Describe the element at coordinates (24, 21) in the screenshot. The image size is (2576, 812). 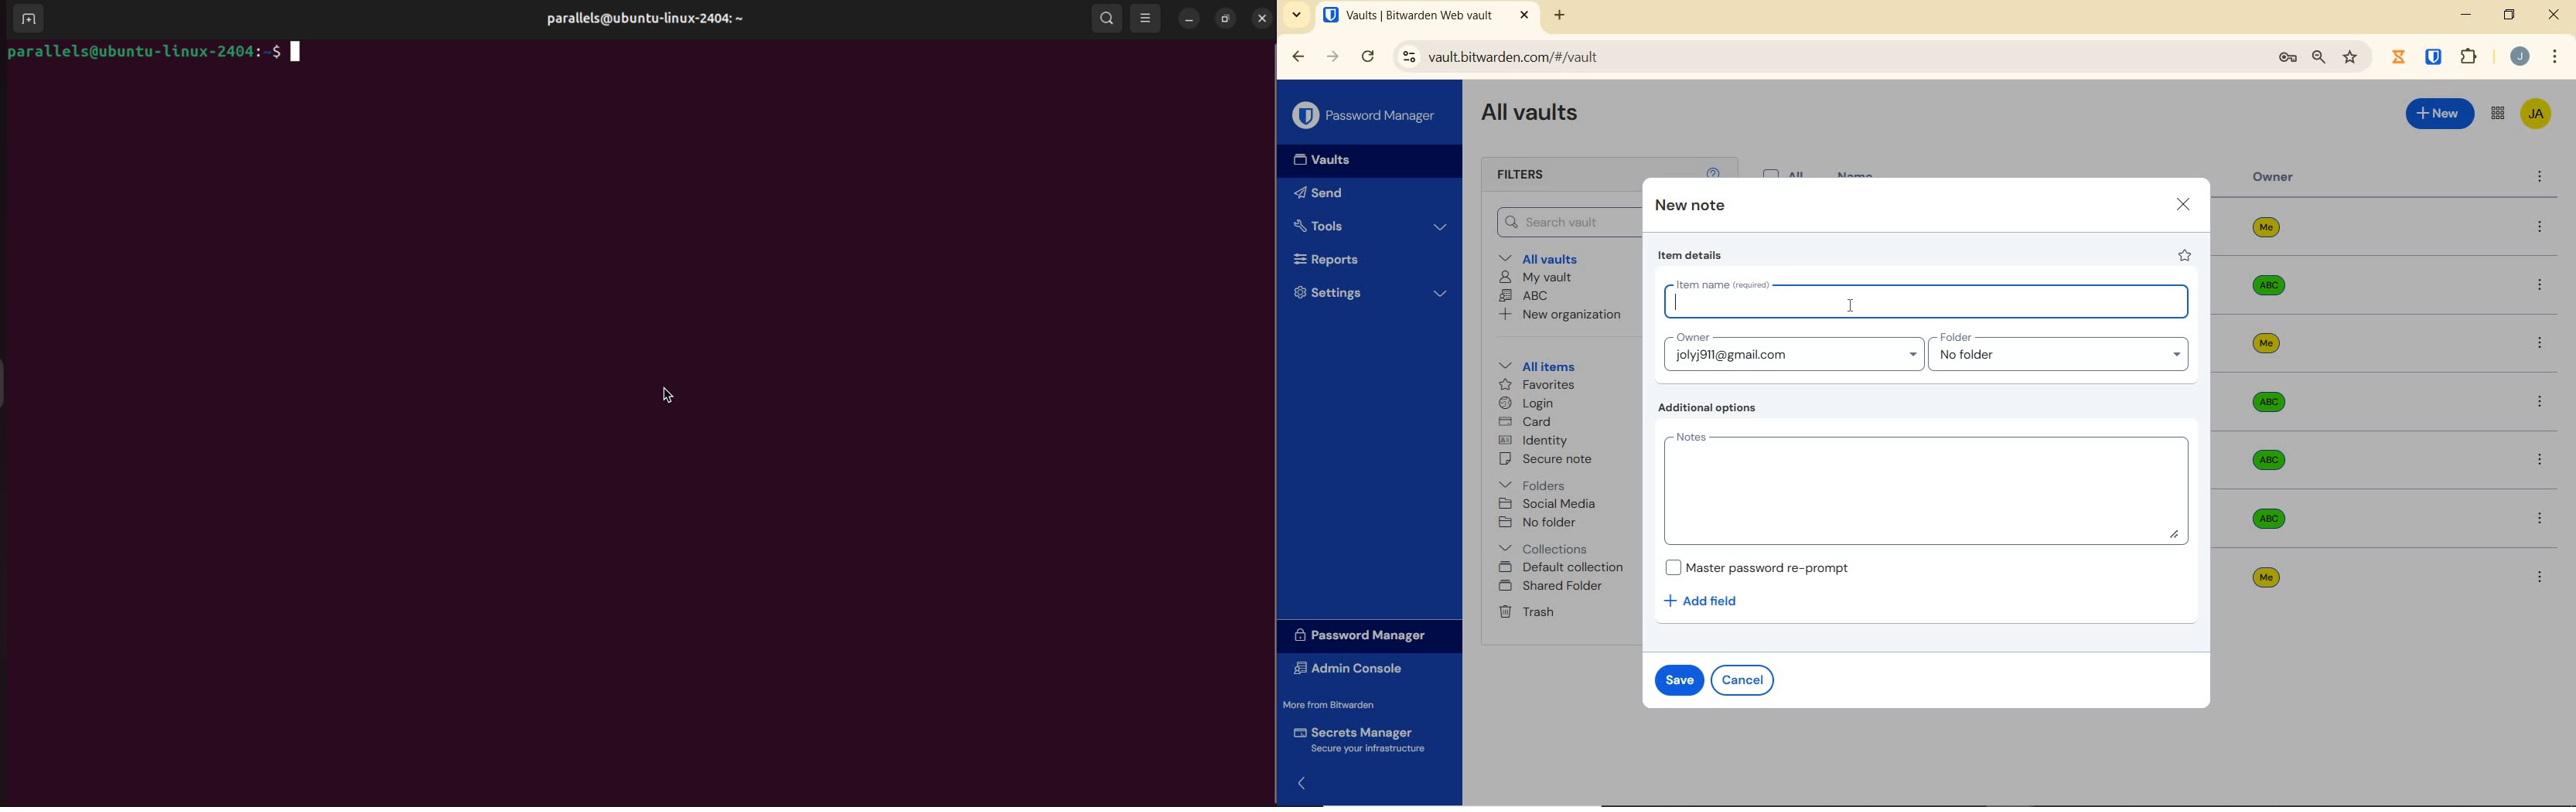
I see `add terminal` at that location.